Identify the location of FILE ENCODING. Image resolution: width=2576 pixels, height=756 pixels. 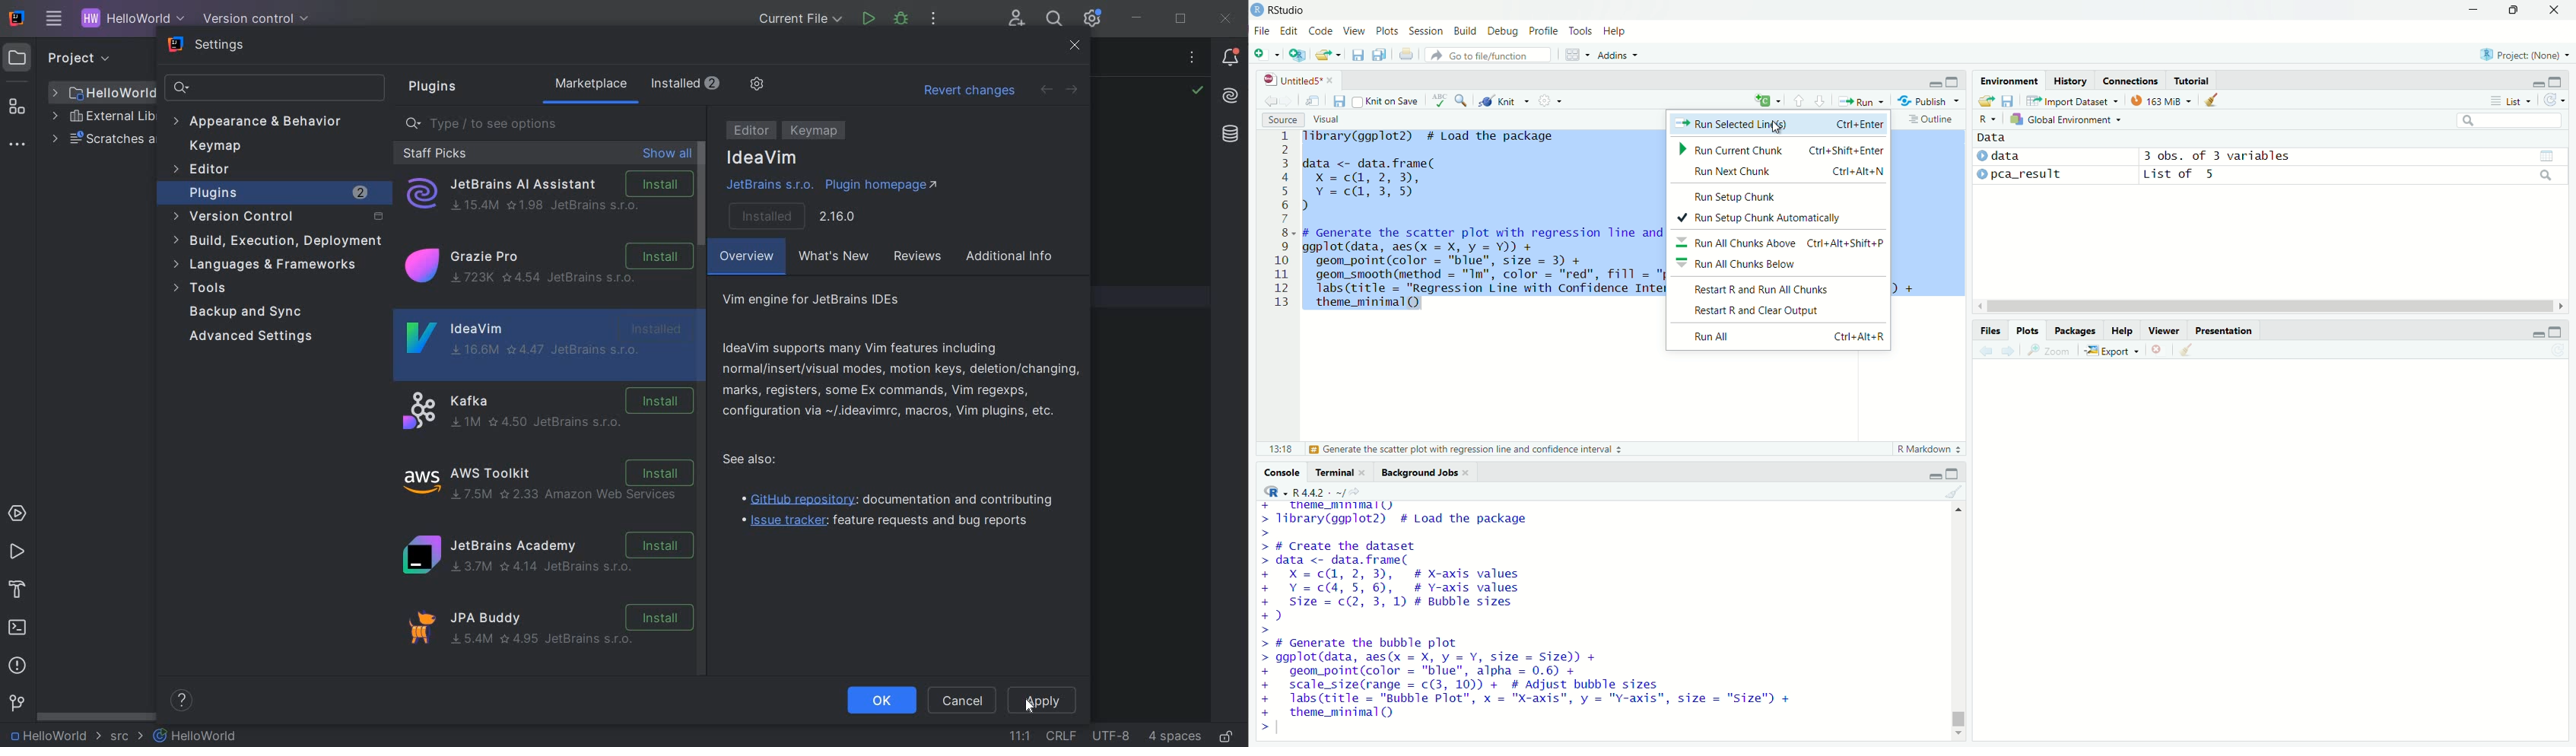
(1110, 735).